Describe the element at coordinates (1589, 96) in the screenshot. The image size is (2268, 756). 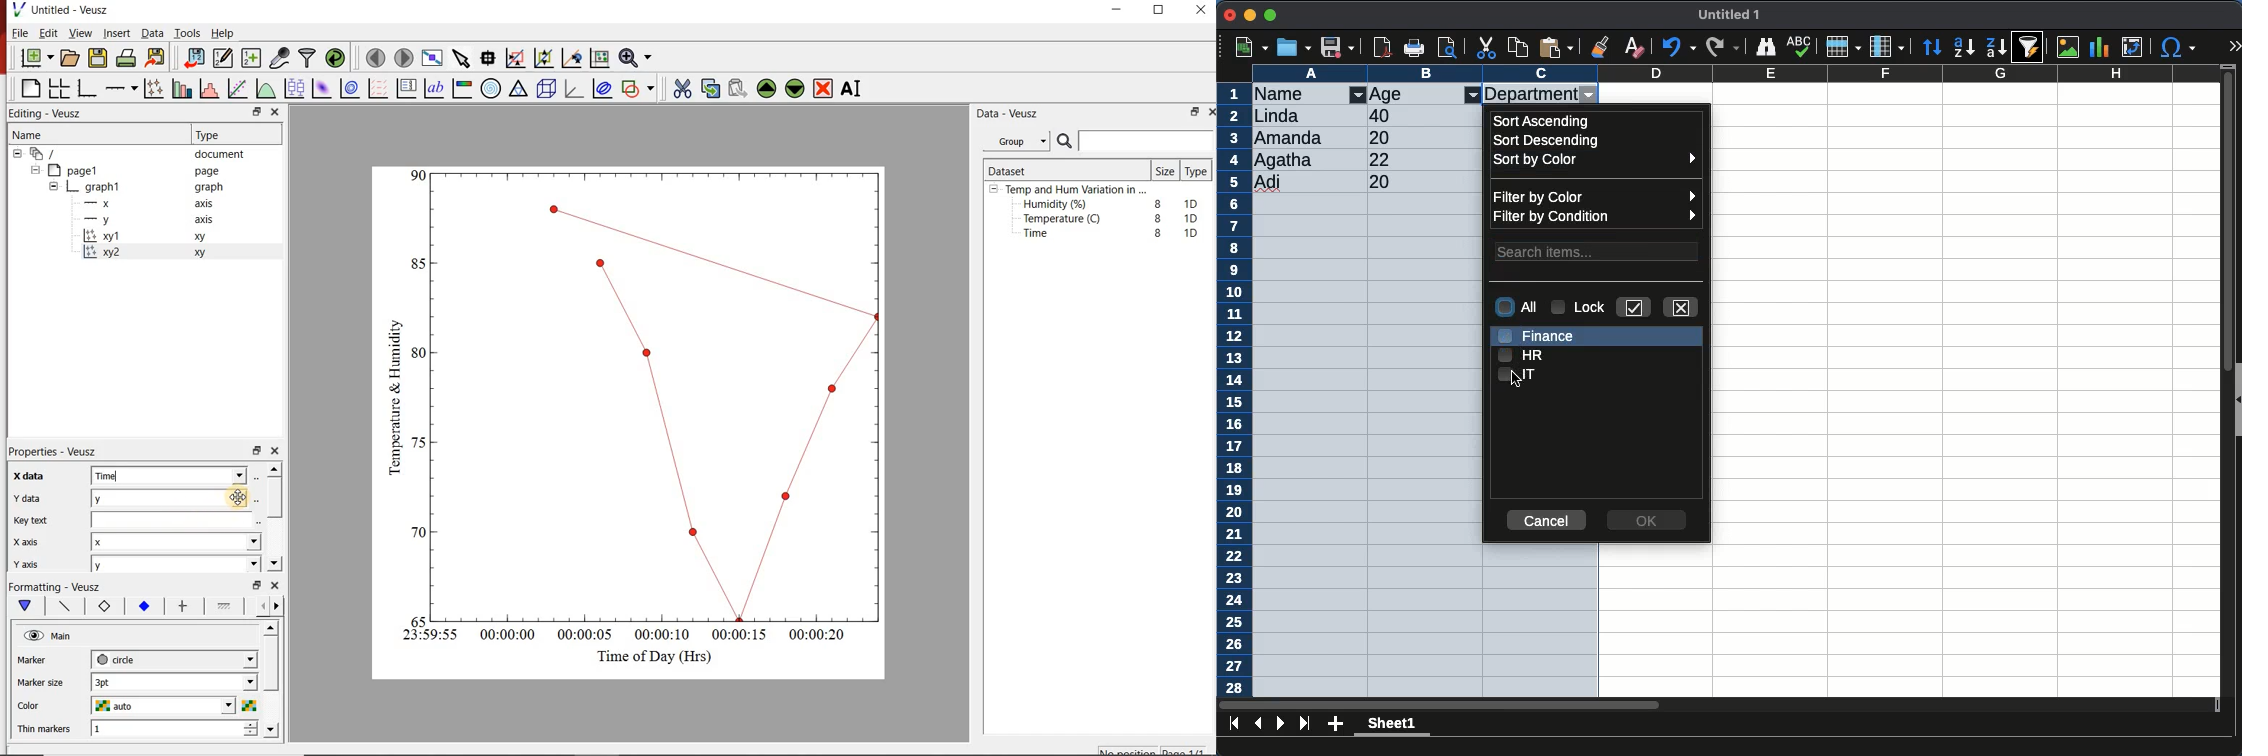
I see `filter` at that location.